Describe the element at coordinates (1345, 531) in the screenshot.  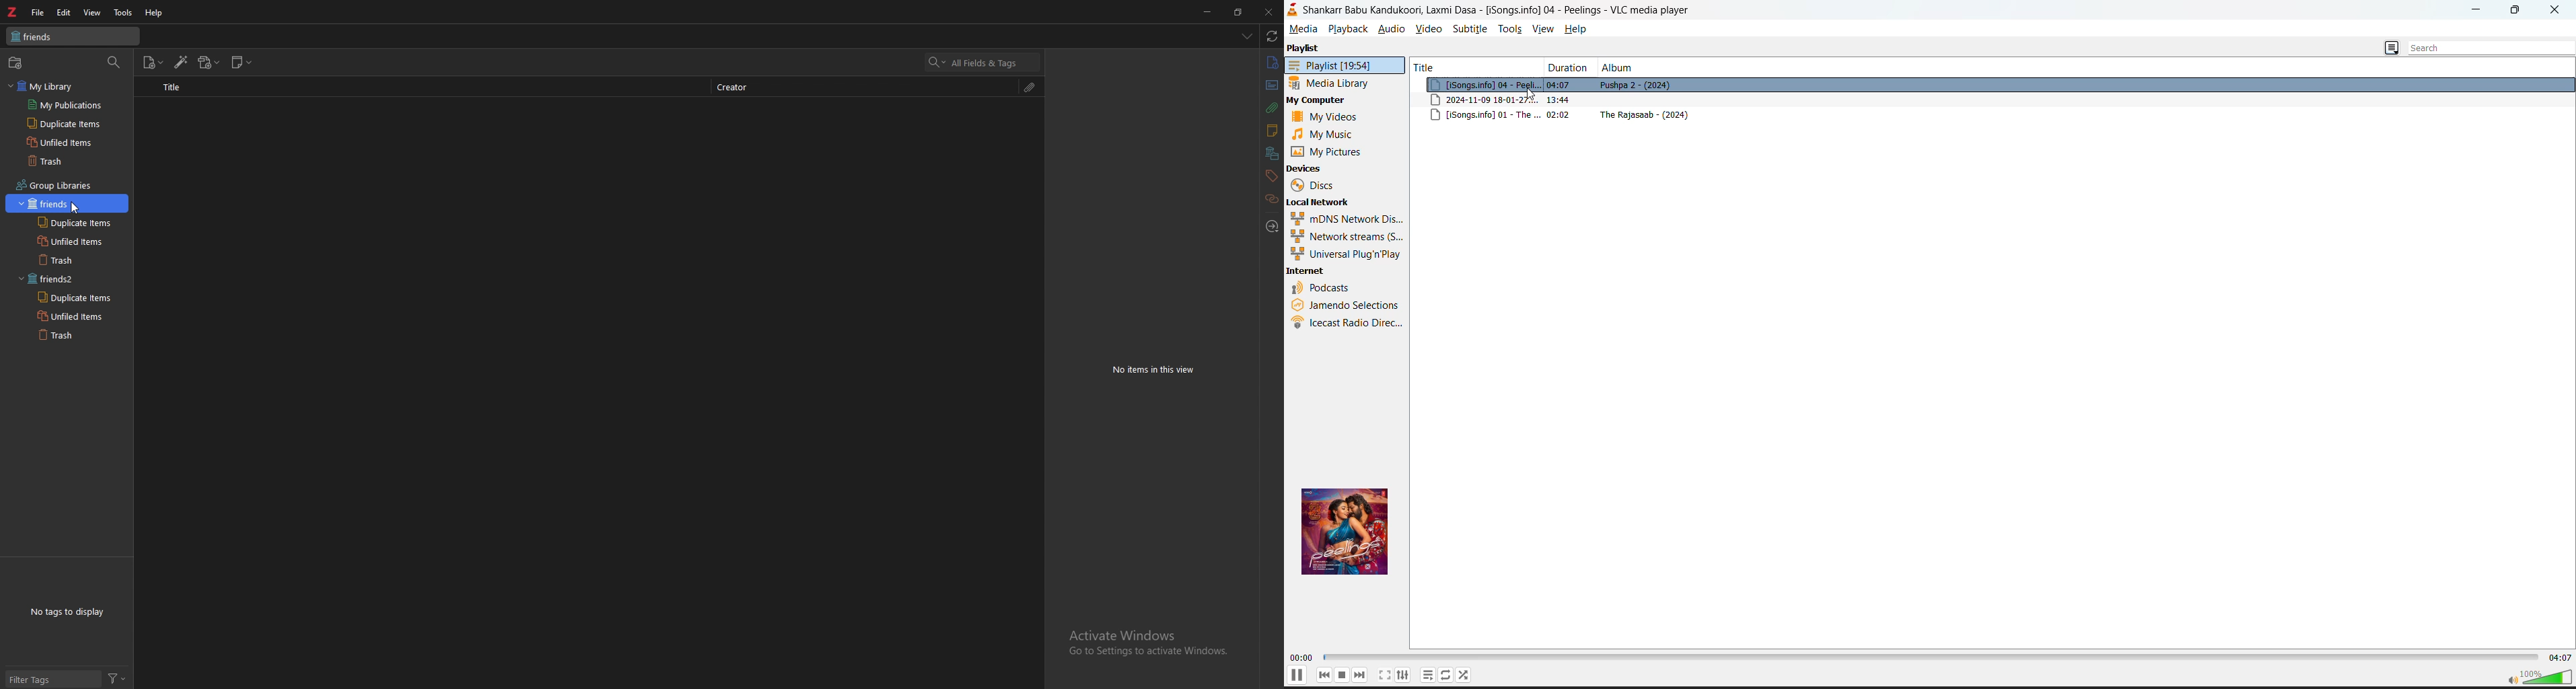
I see `song thumbnail` at that location.